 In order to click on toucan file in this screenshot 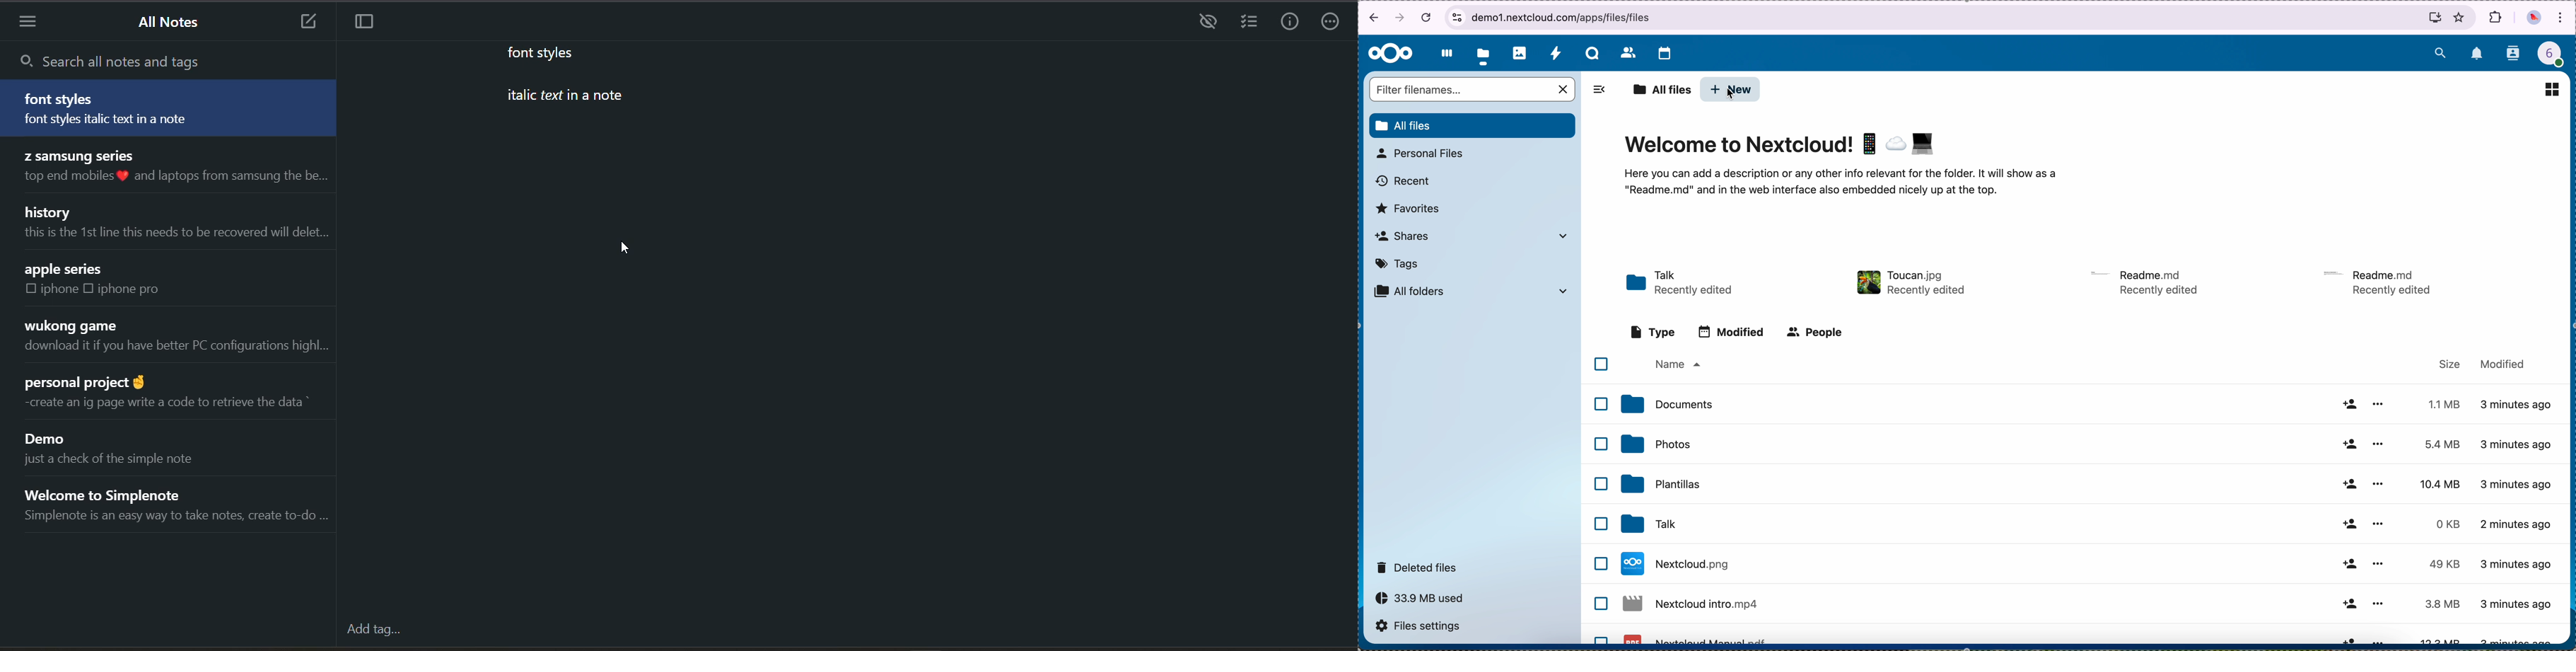, I will do `click(1908, 282)`.